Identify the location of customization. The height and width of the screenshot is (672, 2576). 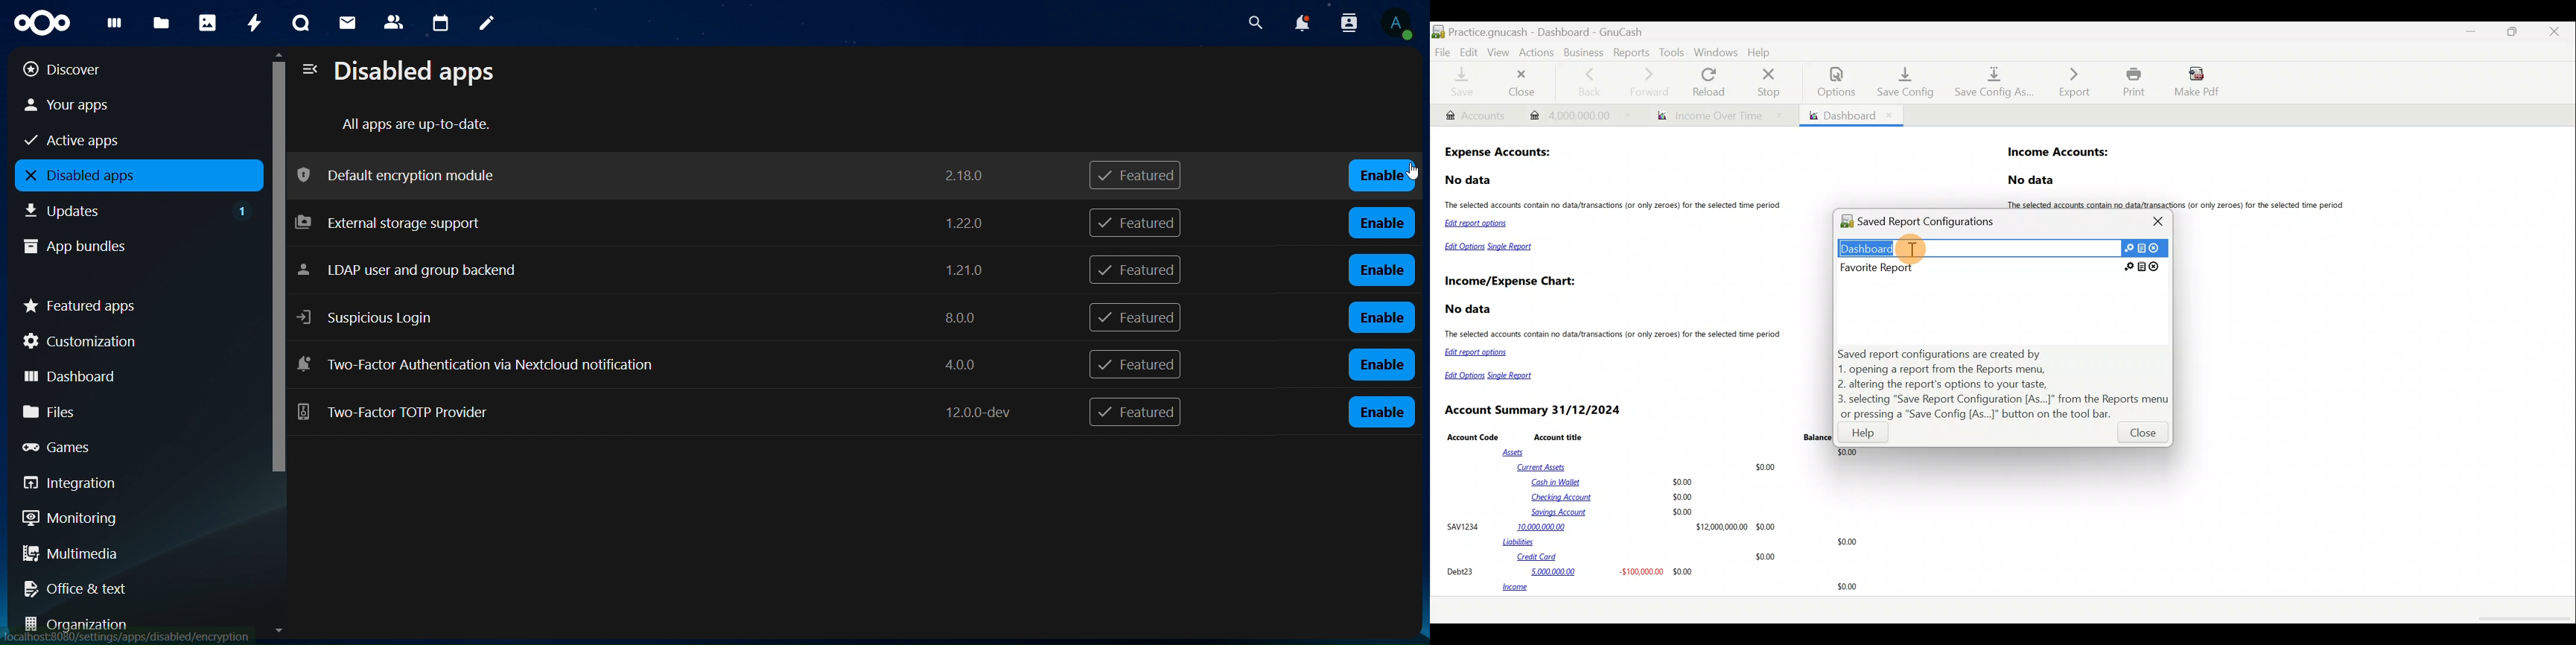
(133, 341).